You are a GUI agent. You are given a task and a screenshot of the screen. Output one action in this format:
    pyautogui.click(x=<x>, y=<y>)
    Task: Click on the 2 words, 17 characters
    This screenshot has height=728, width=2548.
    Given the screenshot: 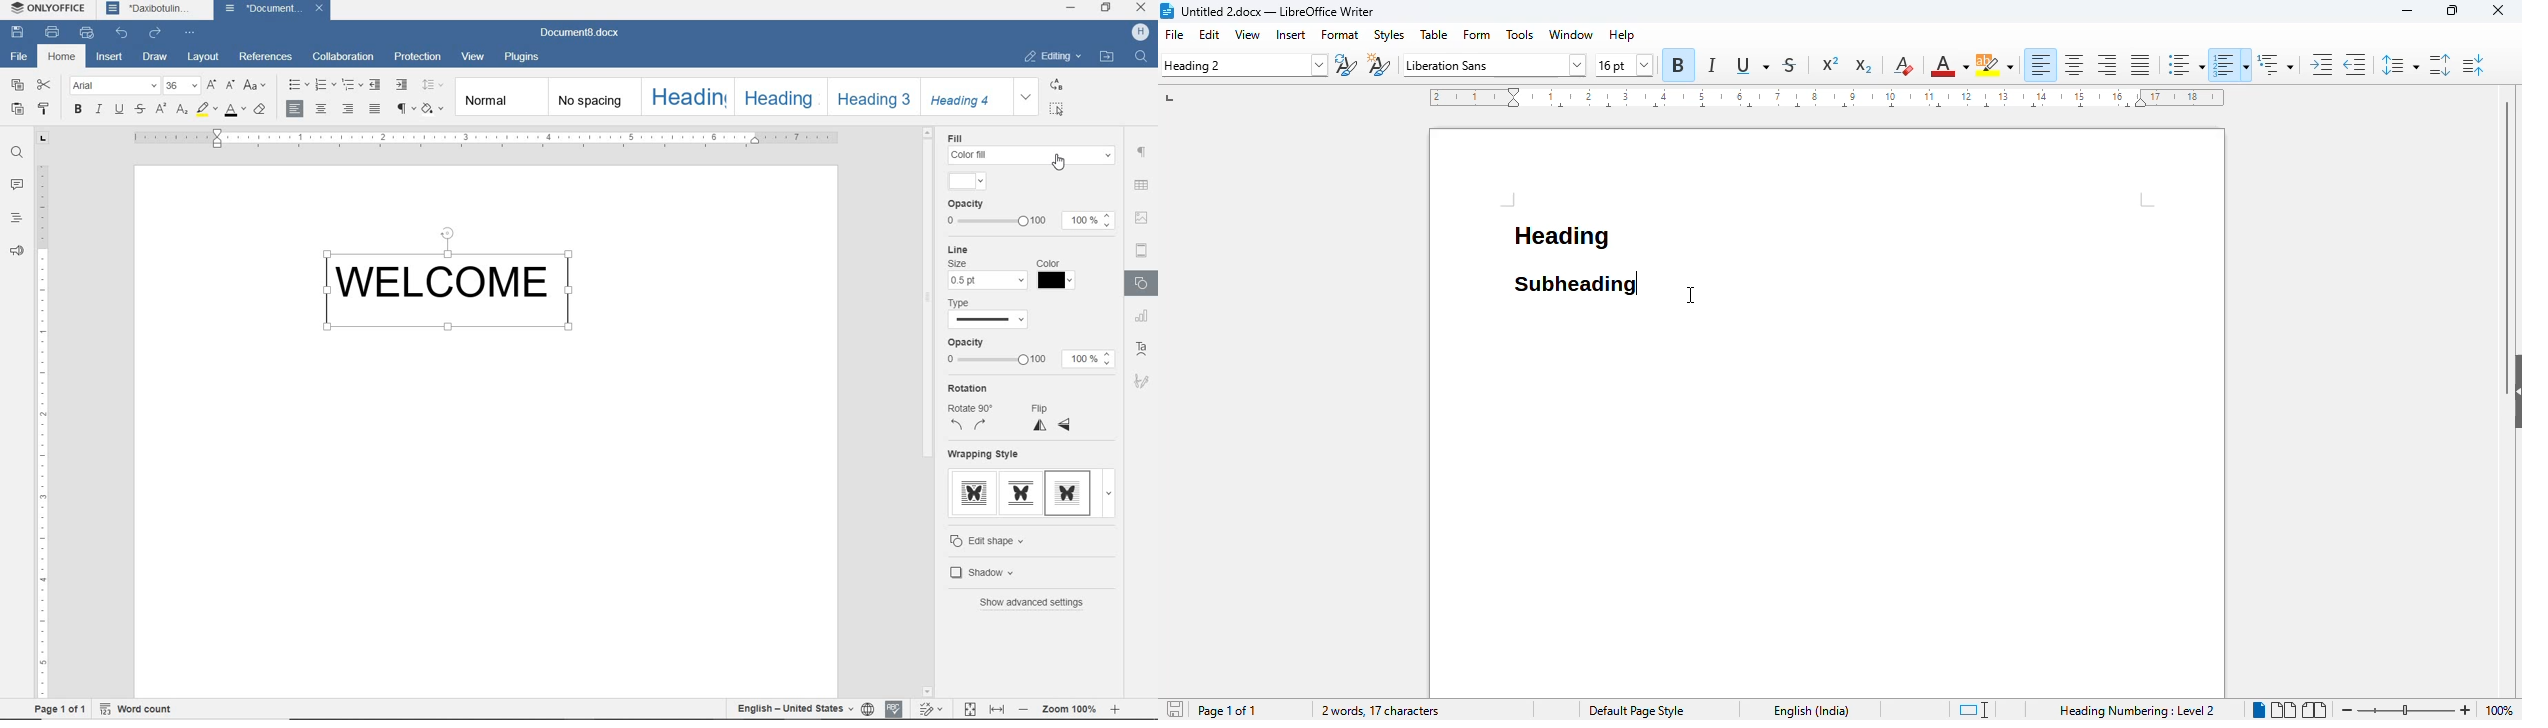 What is the action you would take?
    pyautogui.click(x=1381, y=711)
    